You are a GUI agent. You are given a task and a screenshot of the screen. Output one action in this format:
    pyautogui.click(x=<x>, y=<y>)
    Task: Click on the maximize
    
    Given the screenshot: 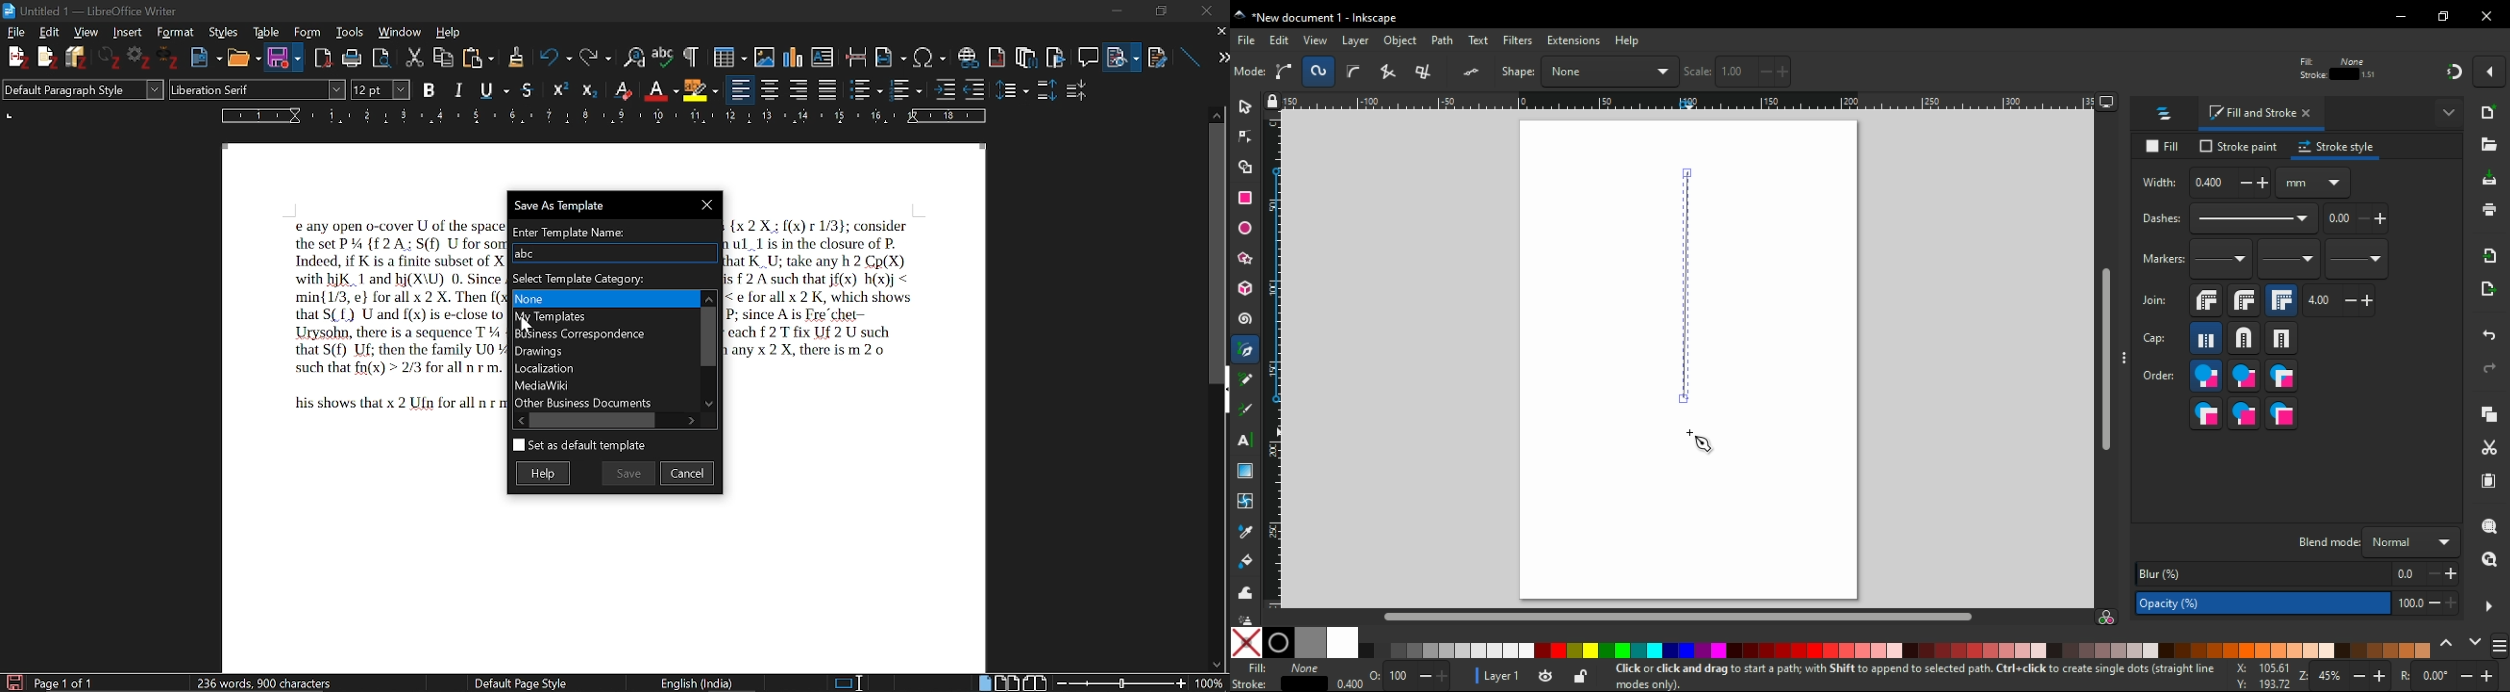 What is the action you would take?
    pyautogui.click(x=1160, y=10)
    